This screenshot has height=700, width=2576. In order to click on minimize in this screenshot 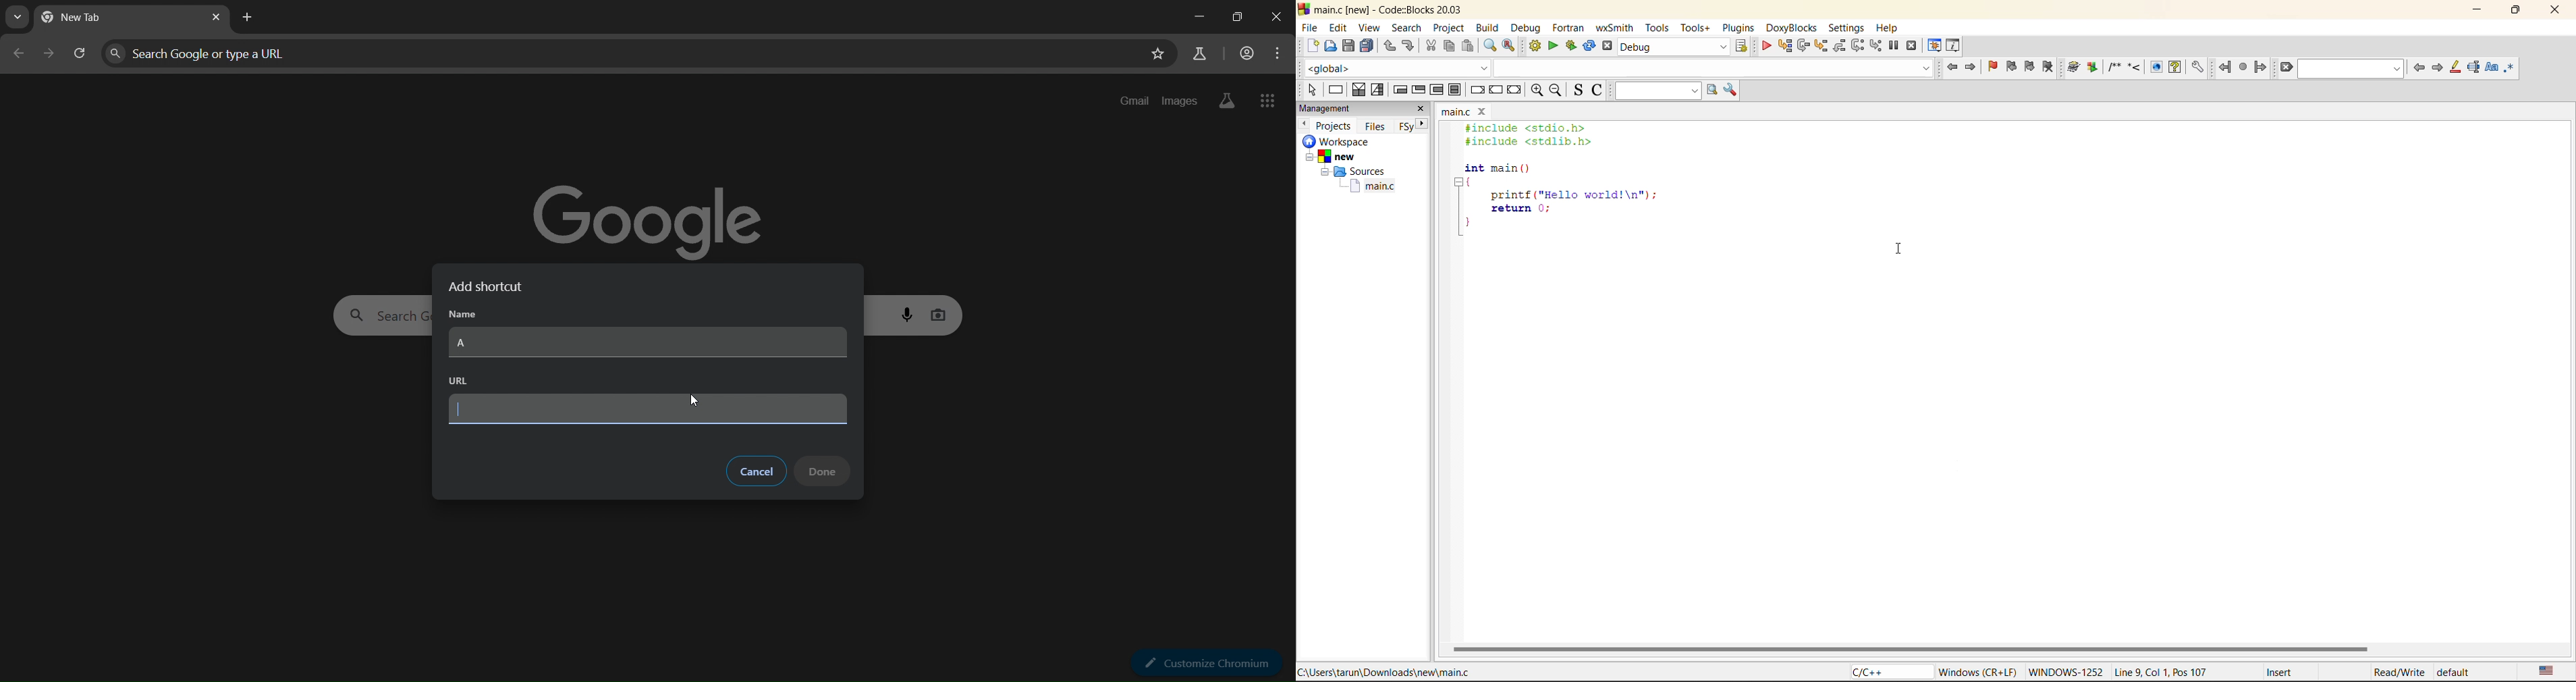, I will do `click(1196, 19)`.